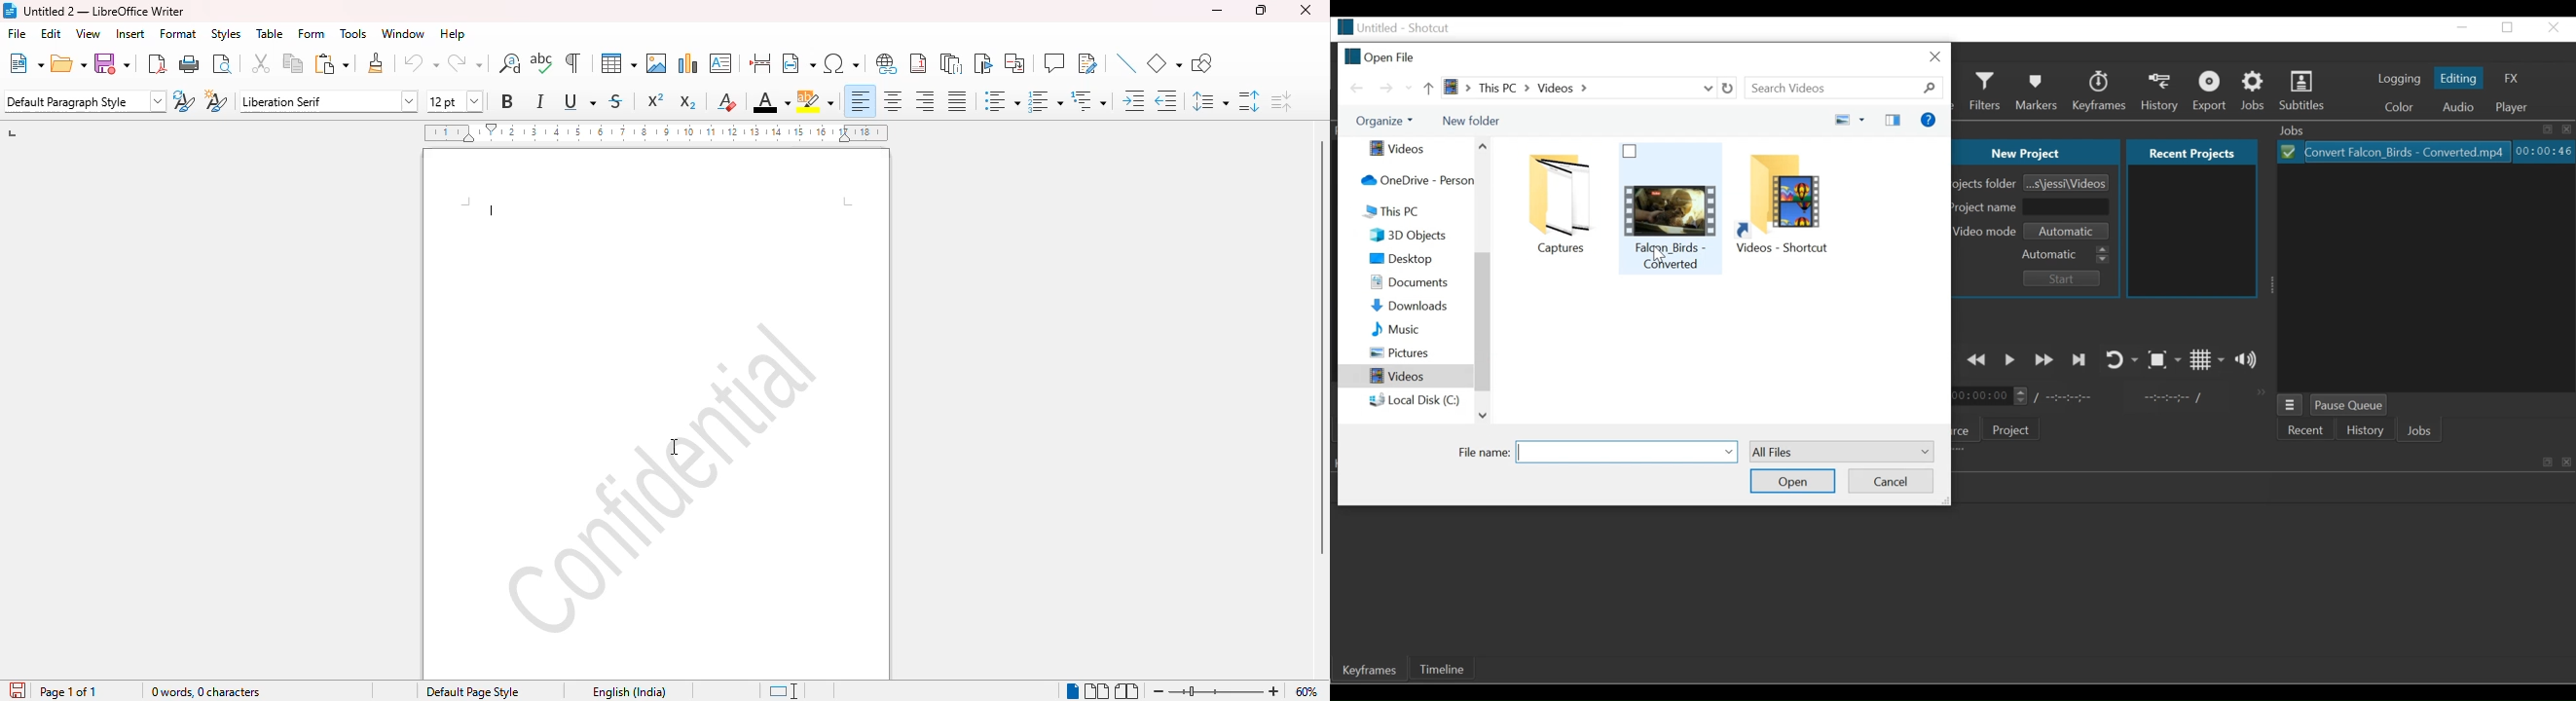 This screenshot has width=2576, height=728. I want to click on open, so click(69, 63).